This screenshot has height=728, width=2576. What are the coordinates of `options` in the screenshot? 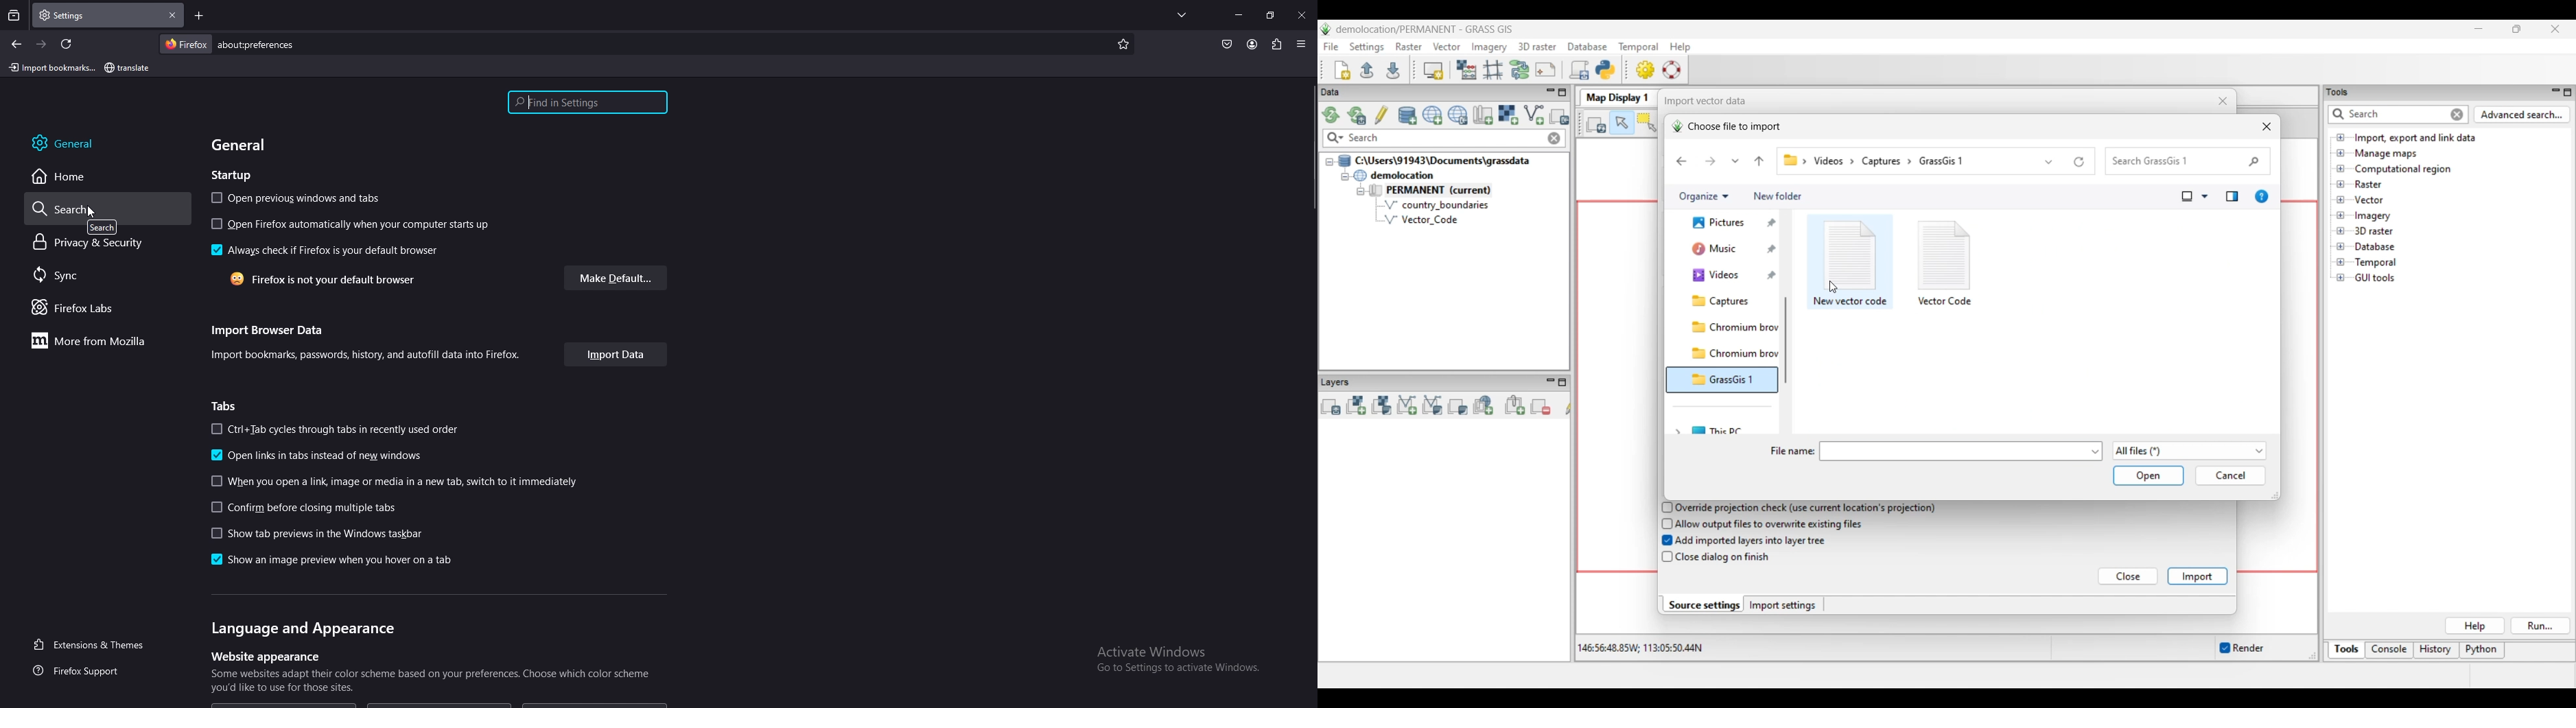 It's located at (1302, 43).